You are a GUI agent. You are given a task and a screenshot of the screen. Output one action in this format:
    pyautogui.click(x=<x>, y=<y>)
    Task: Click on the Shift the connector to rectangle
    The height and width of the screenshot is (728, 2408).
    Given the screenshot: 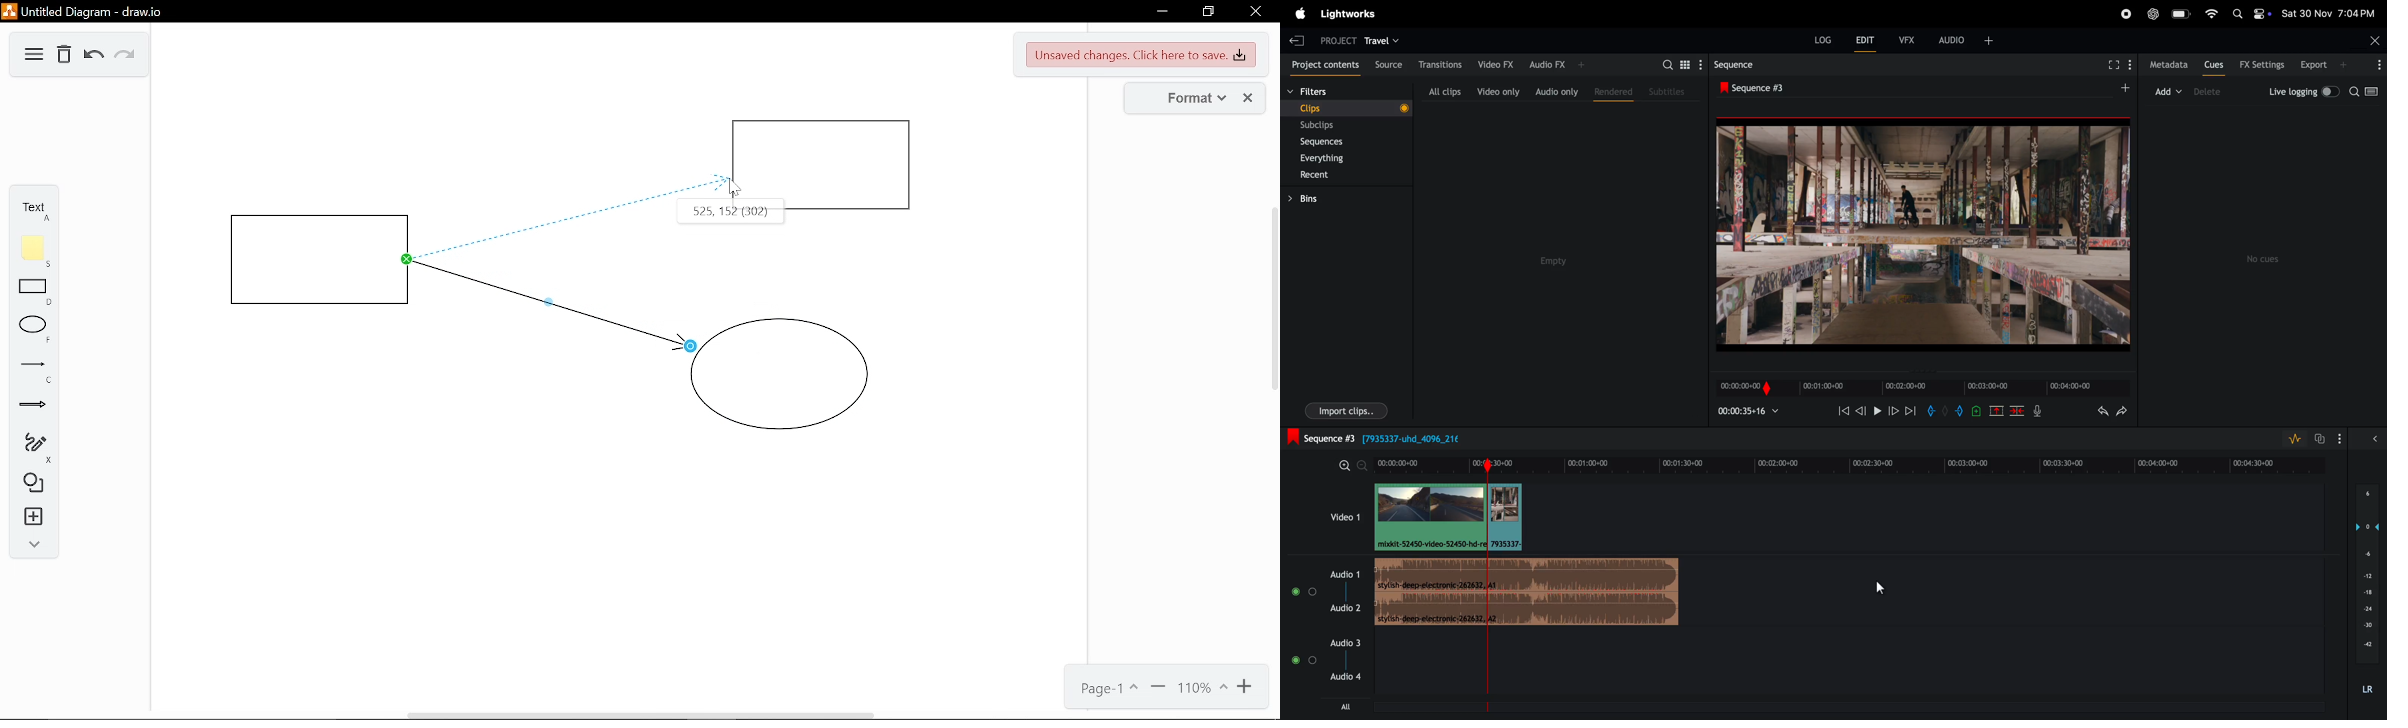 What is the action you would take?
    pyautogui.click(x=554, y=201)
    